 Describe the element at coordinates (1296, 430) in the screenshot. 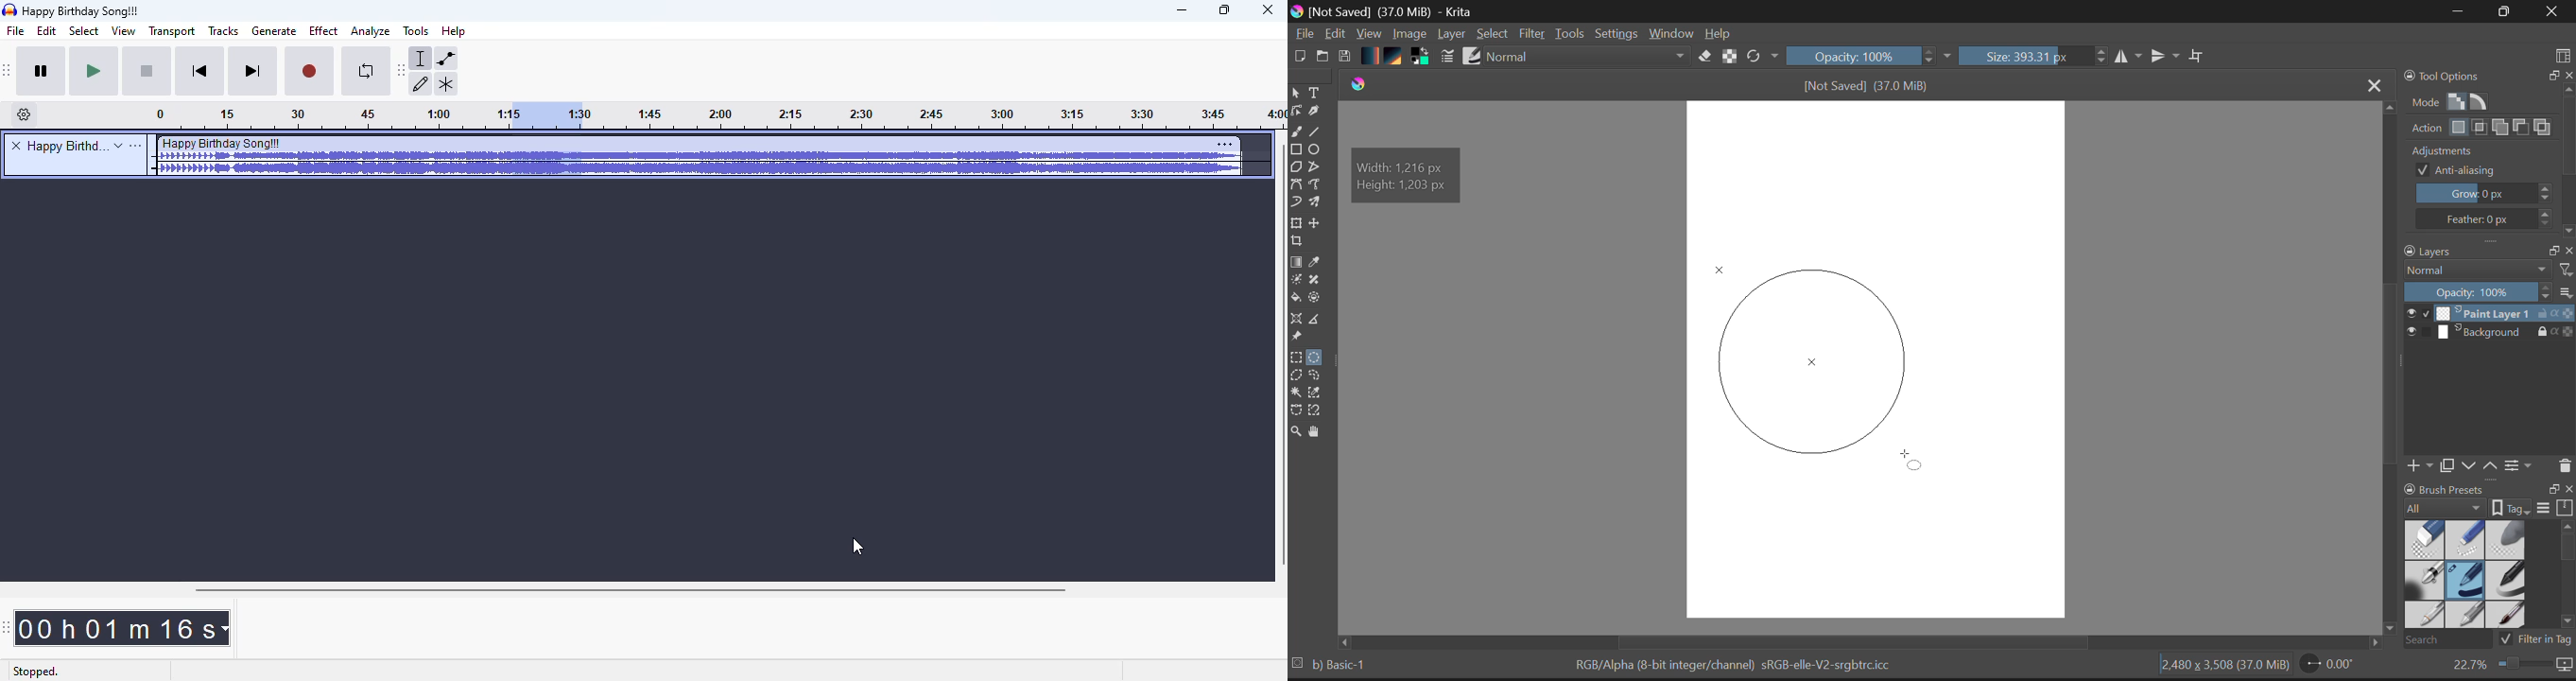

I see `Zoom` at that location.